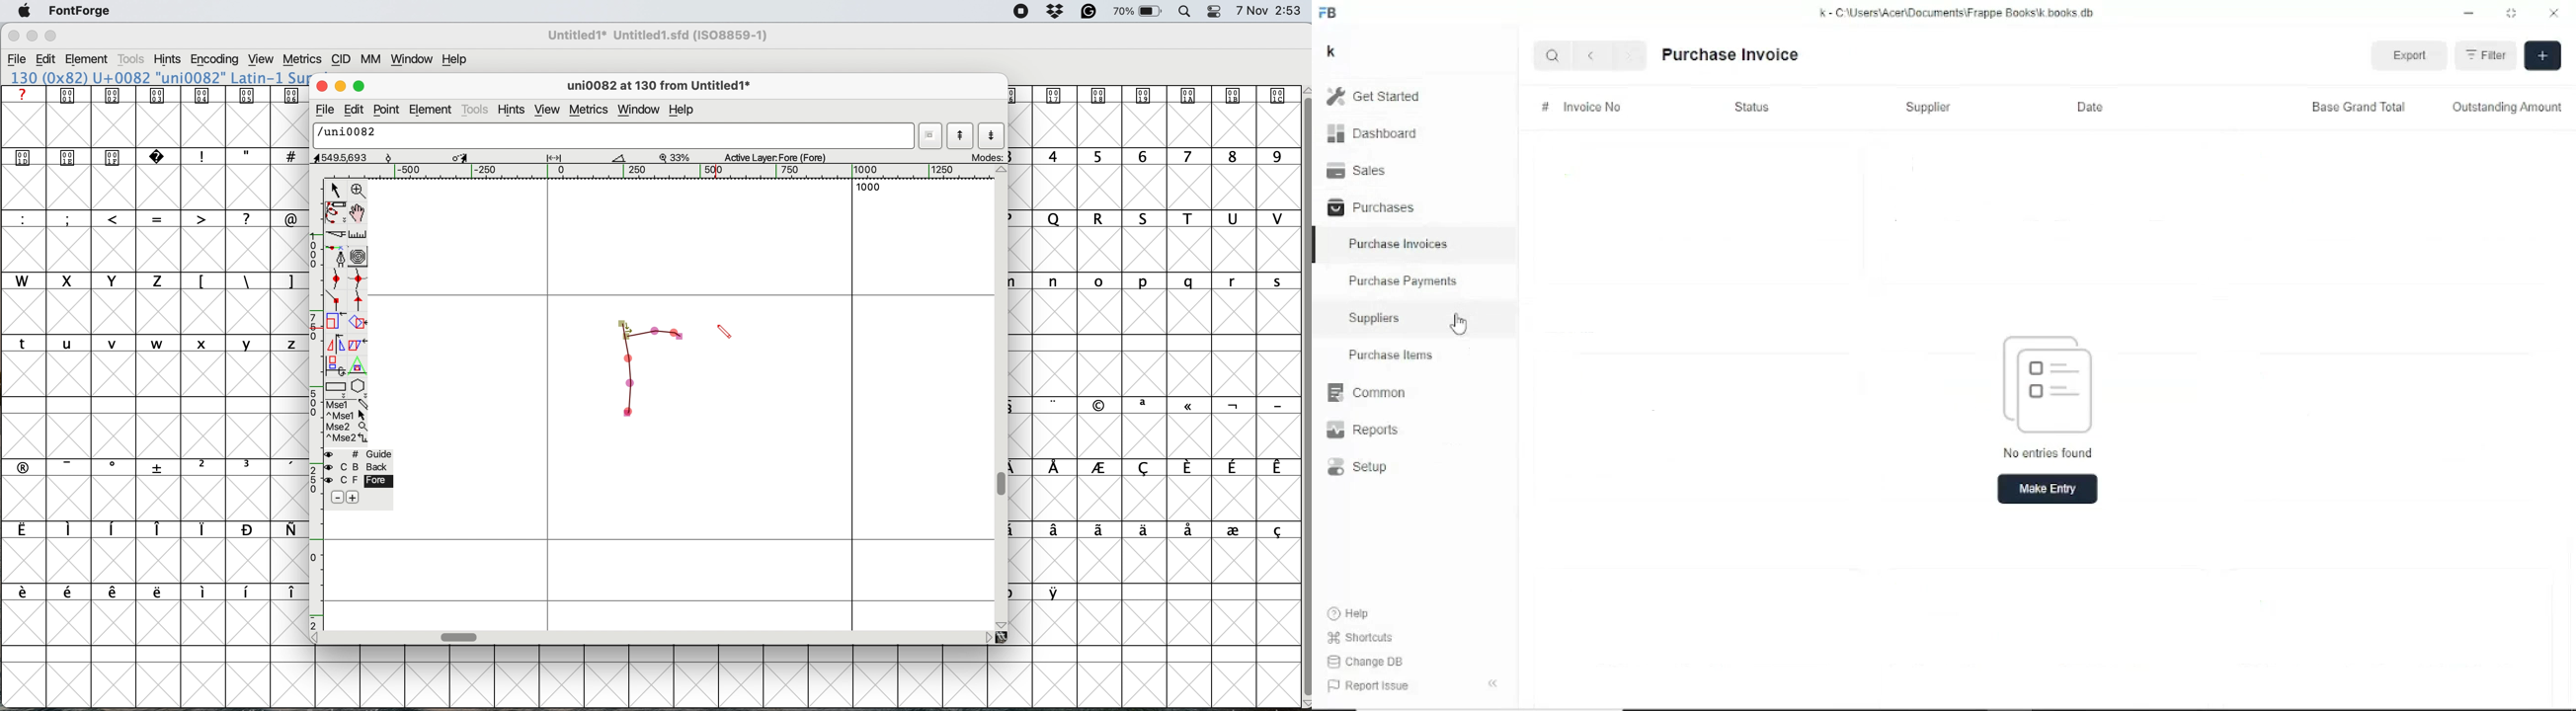  What do you see at coordinates (1367, 687) in the screenshot?
I see `Report issue` at bounding box center [1367, 687].